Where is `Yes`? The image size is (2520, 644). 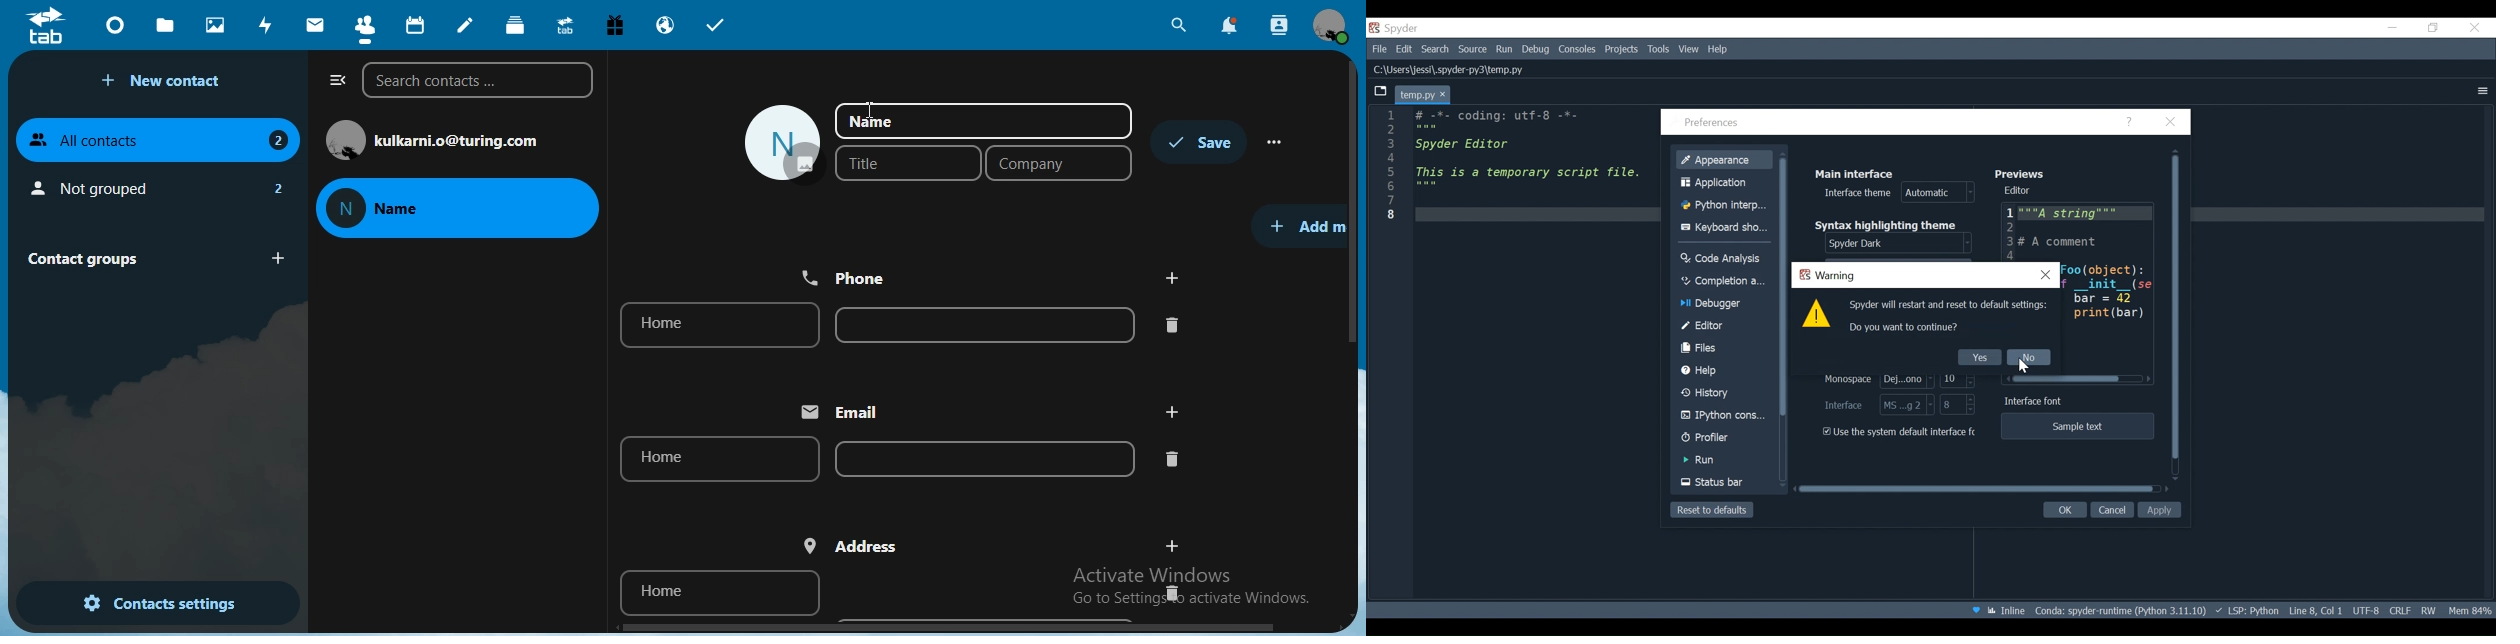 Yes is located at coordinates (1980, 357).